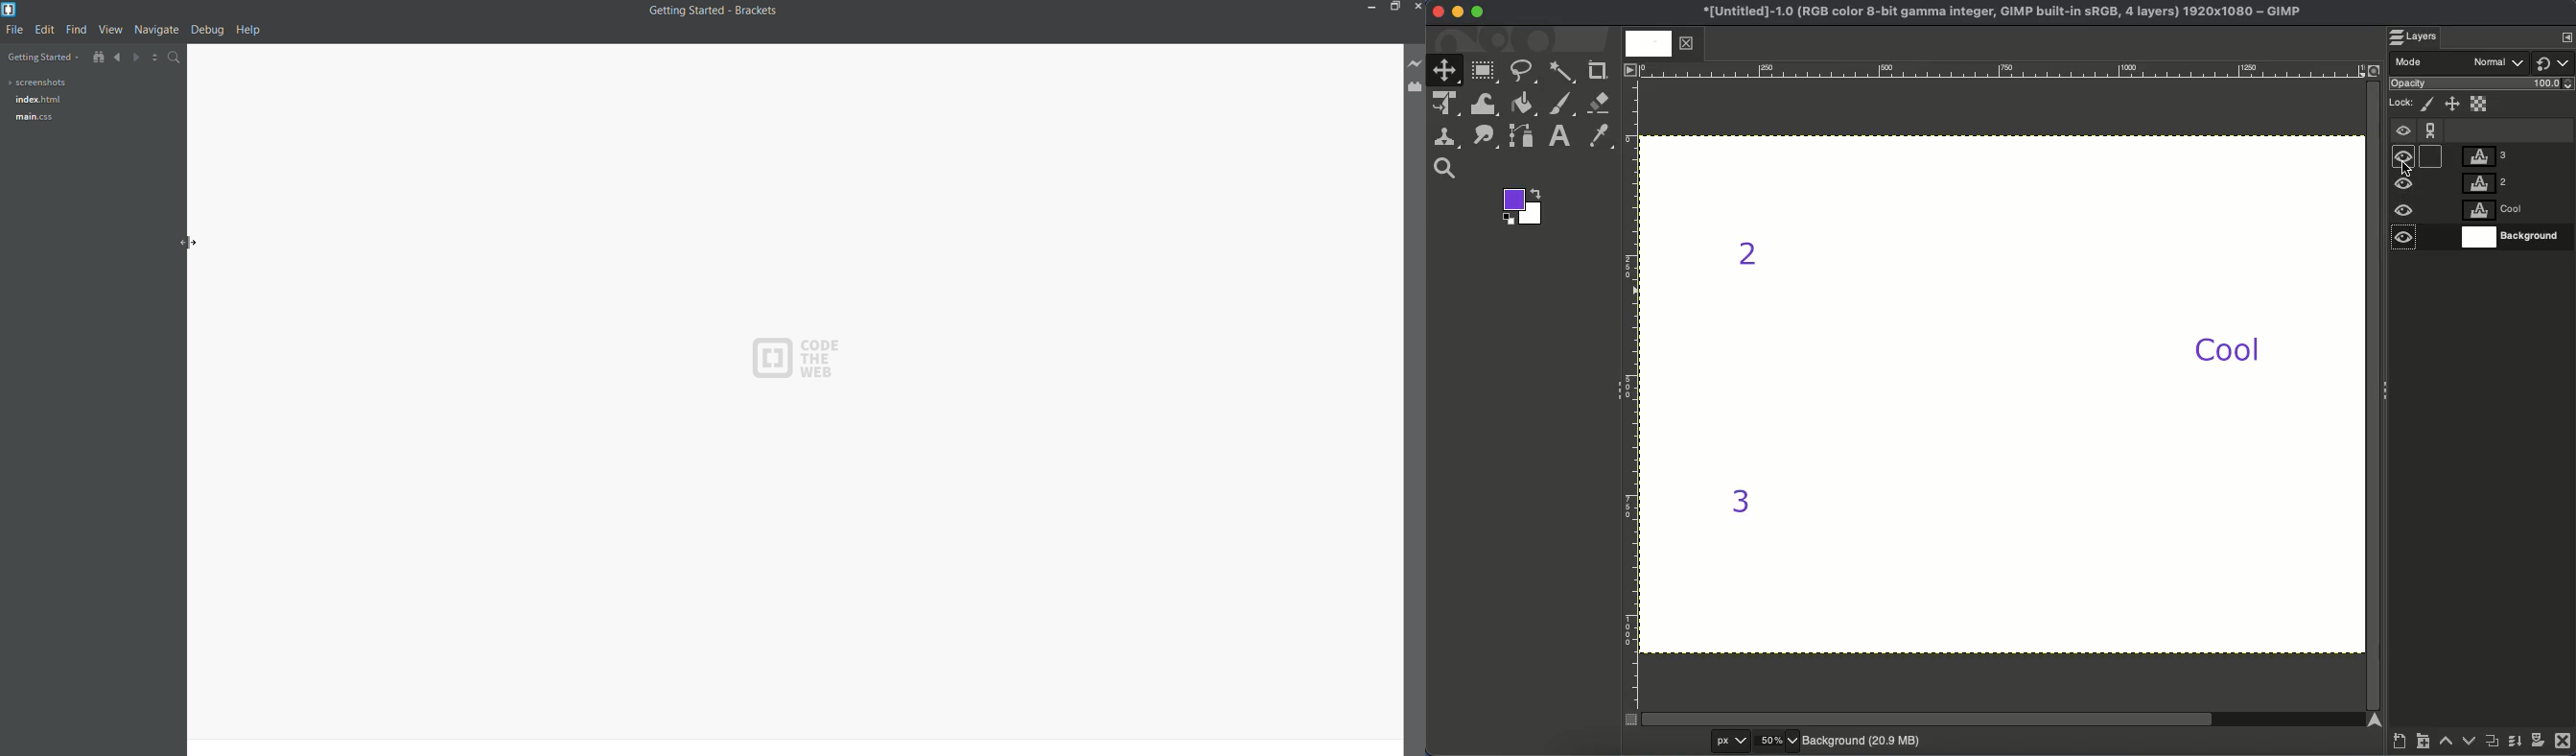 The image size is (2576, 756). Describe the element at coordinates (1776, 741) in the screenshot. I see `50%` at that location.